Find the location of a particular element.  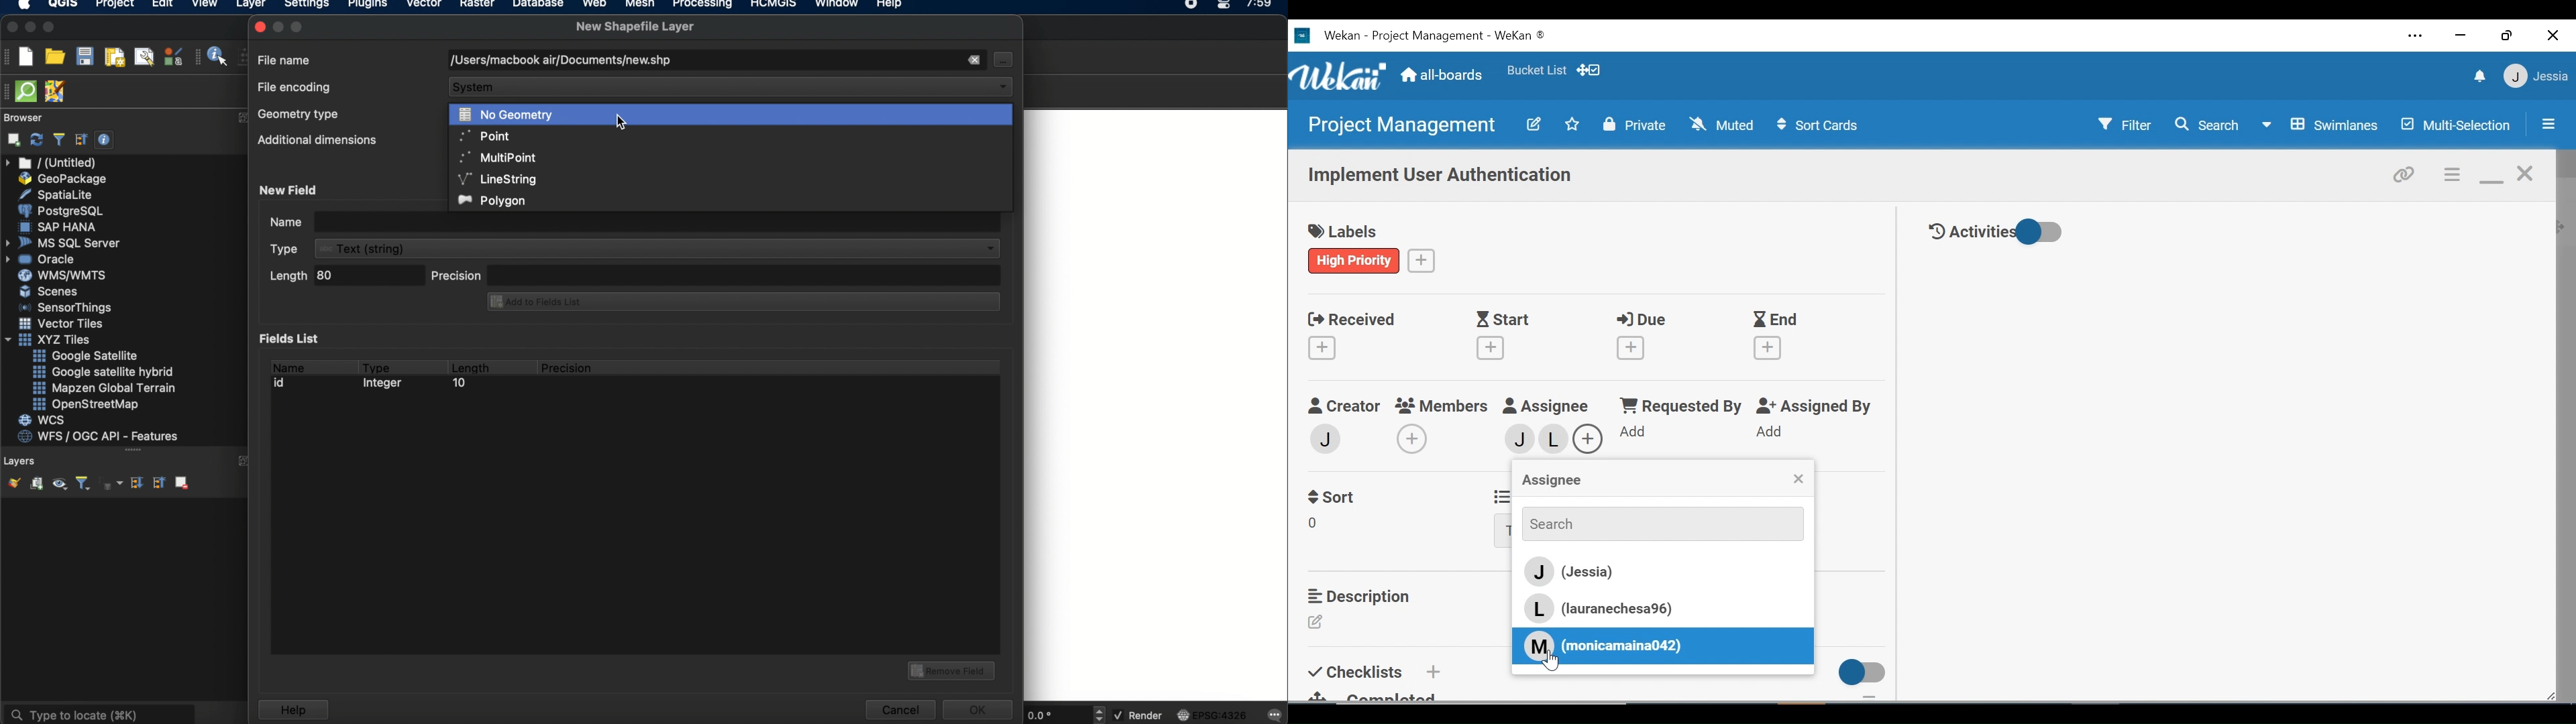

polygon is located at coordinates (494, 201).